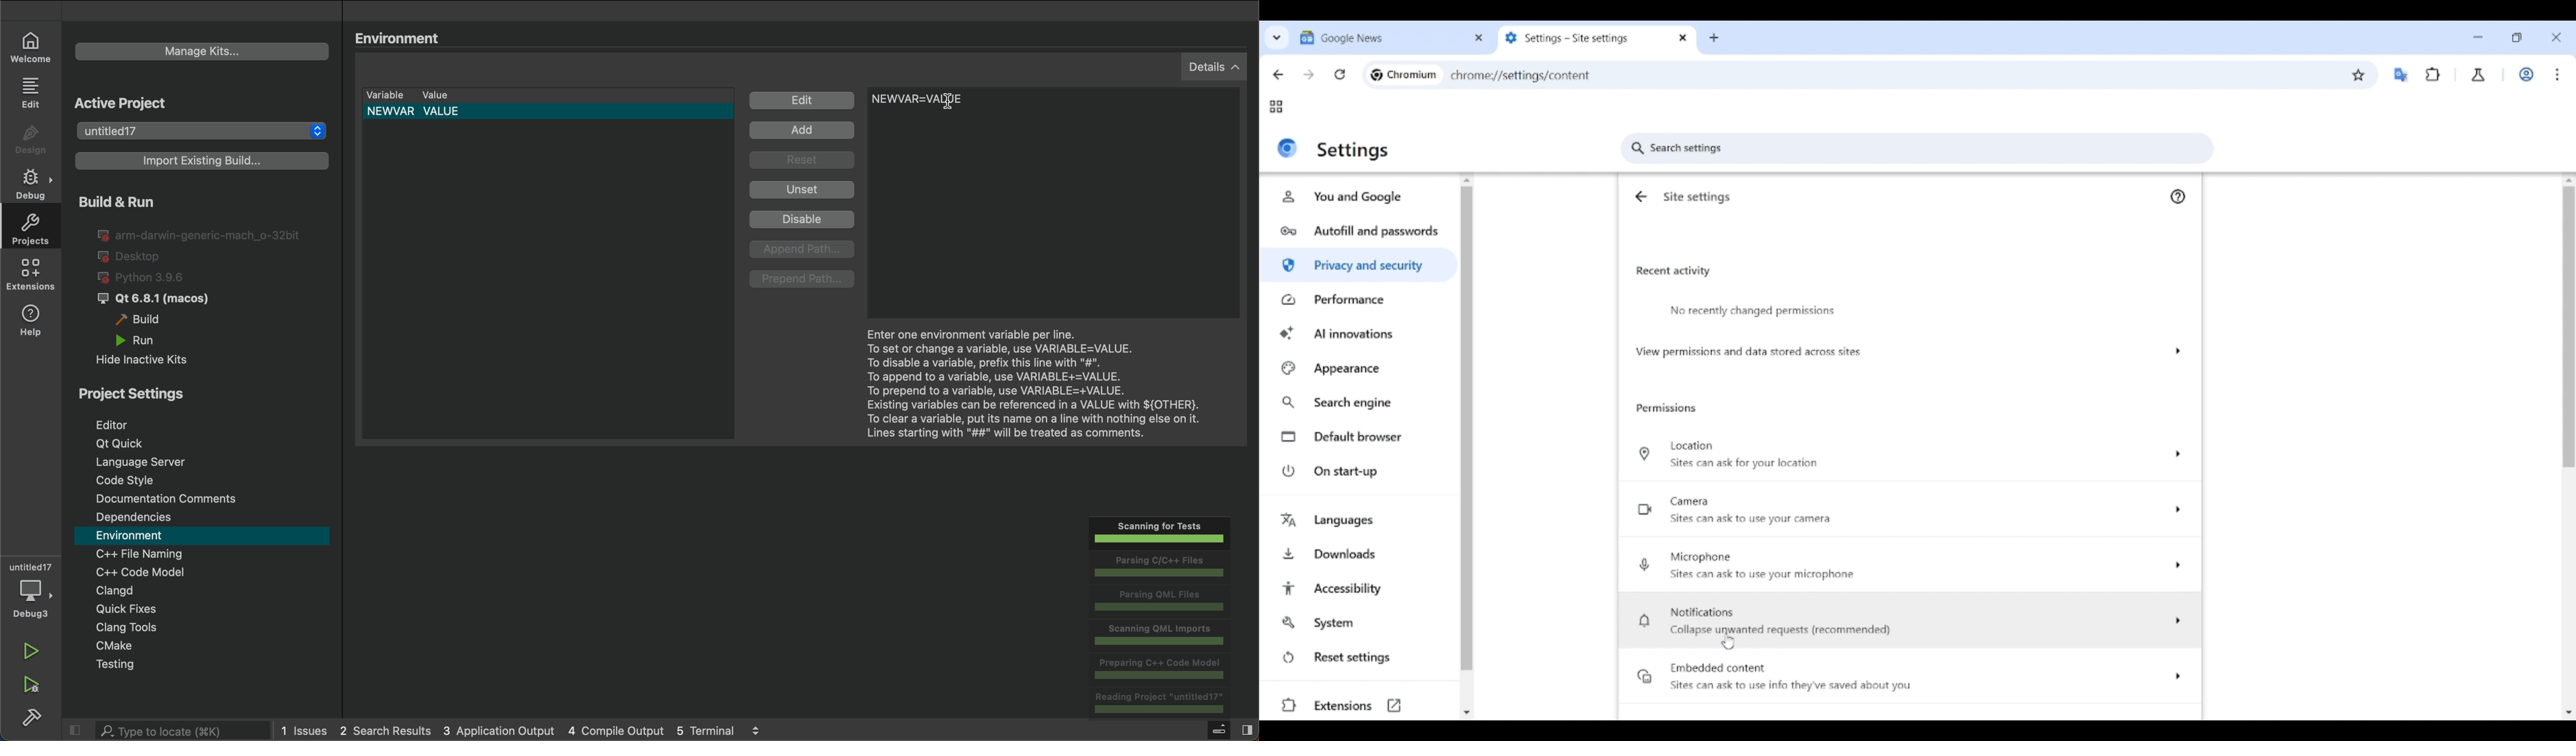 The image size is (2576, 756). What do you see at coordinates (1752, 311) in the screenshot?
I see `No recently changed permissions` at bounding box center [1752, 311].